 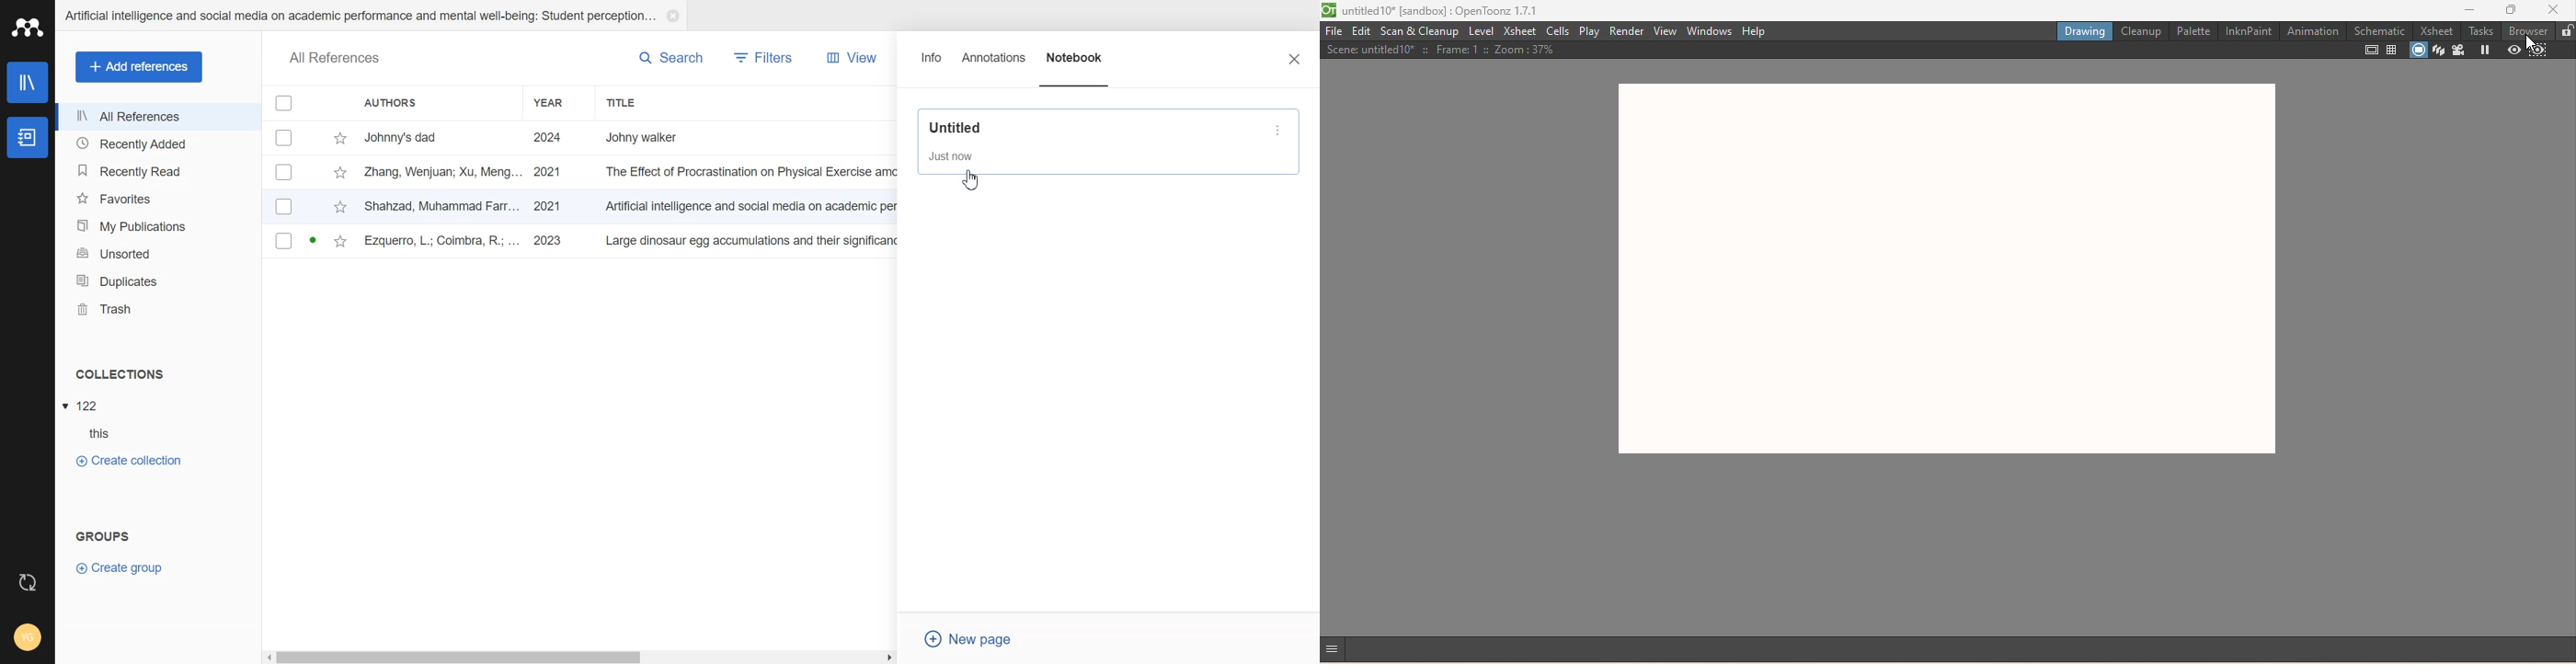 What do you see at coordinates (443, 242) in the screenshot?
I see `ezquerro, l.; coimbra, r.; ...` at bounding box center [443, 242].